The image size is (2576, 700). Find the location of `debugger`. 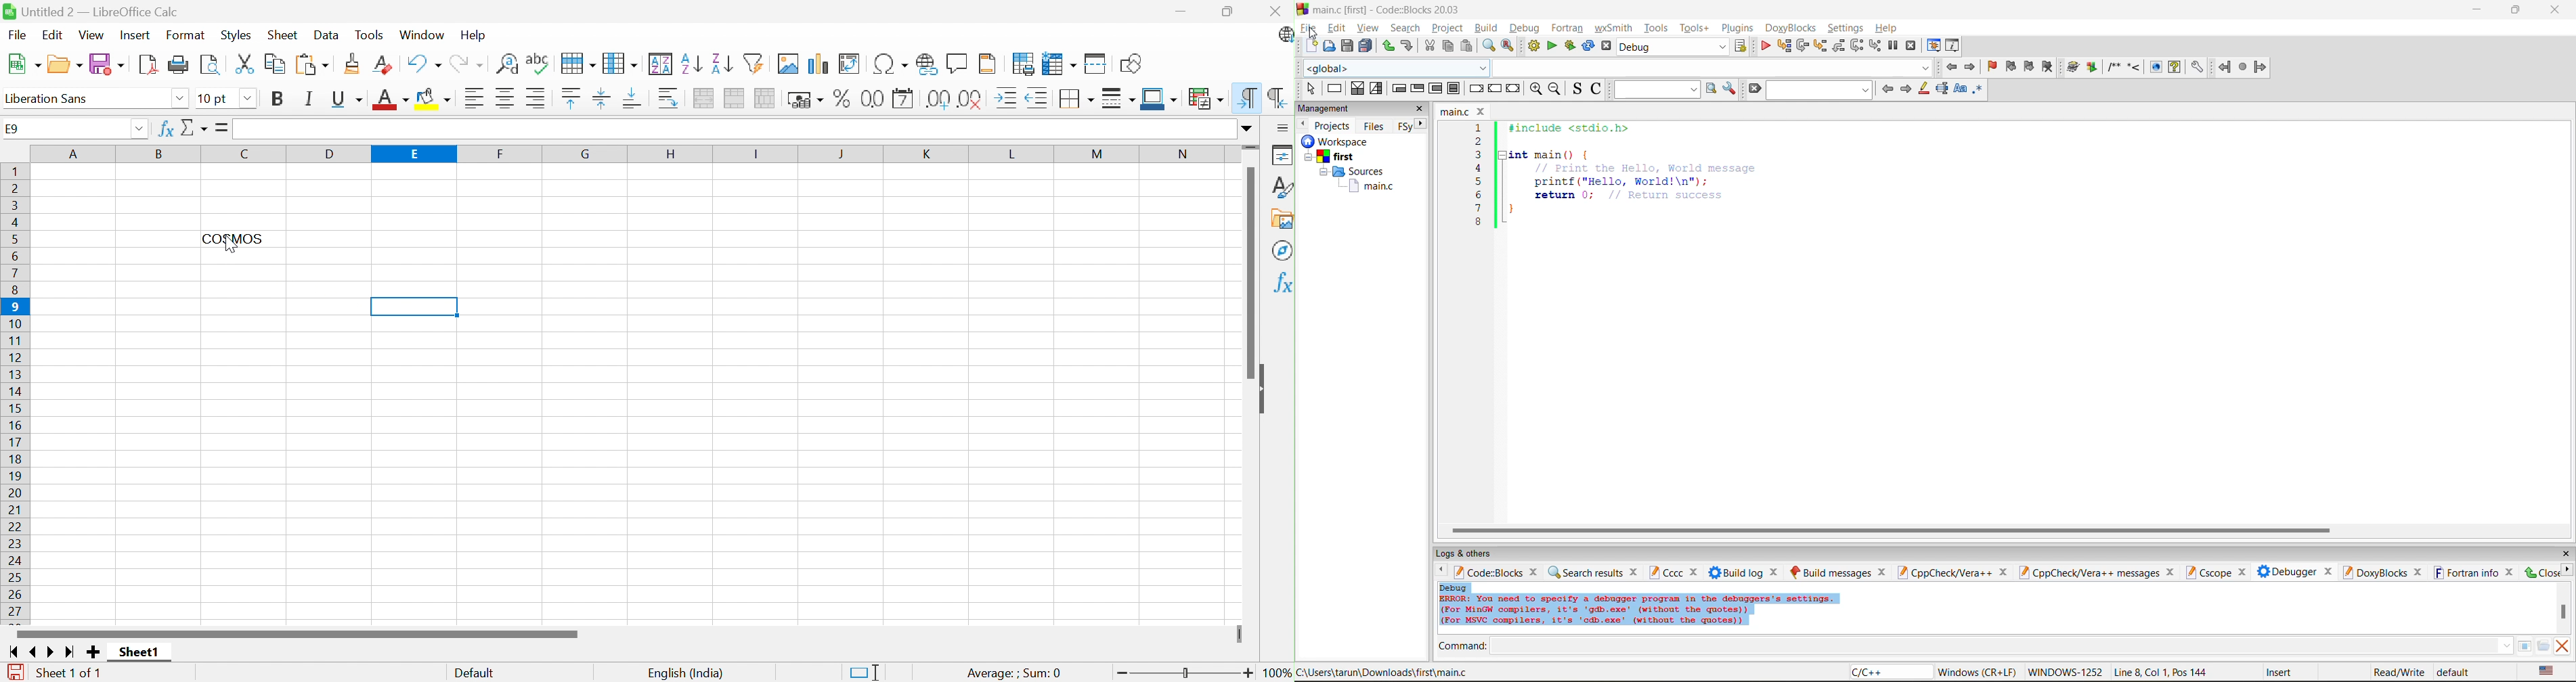

debugger is located at coordinates (2287, 571).